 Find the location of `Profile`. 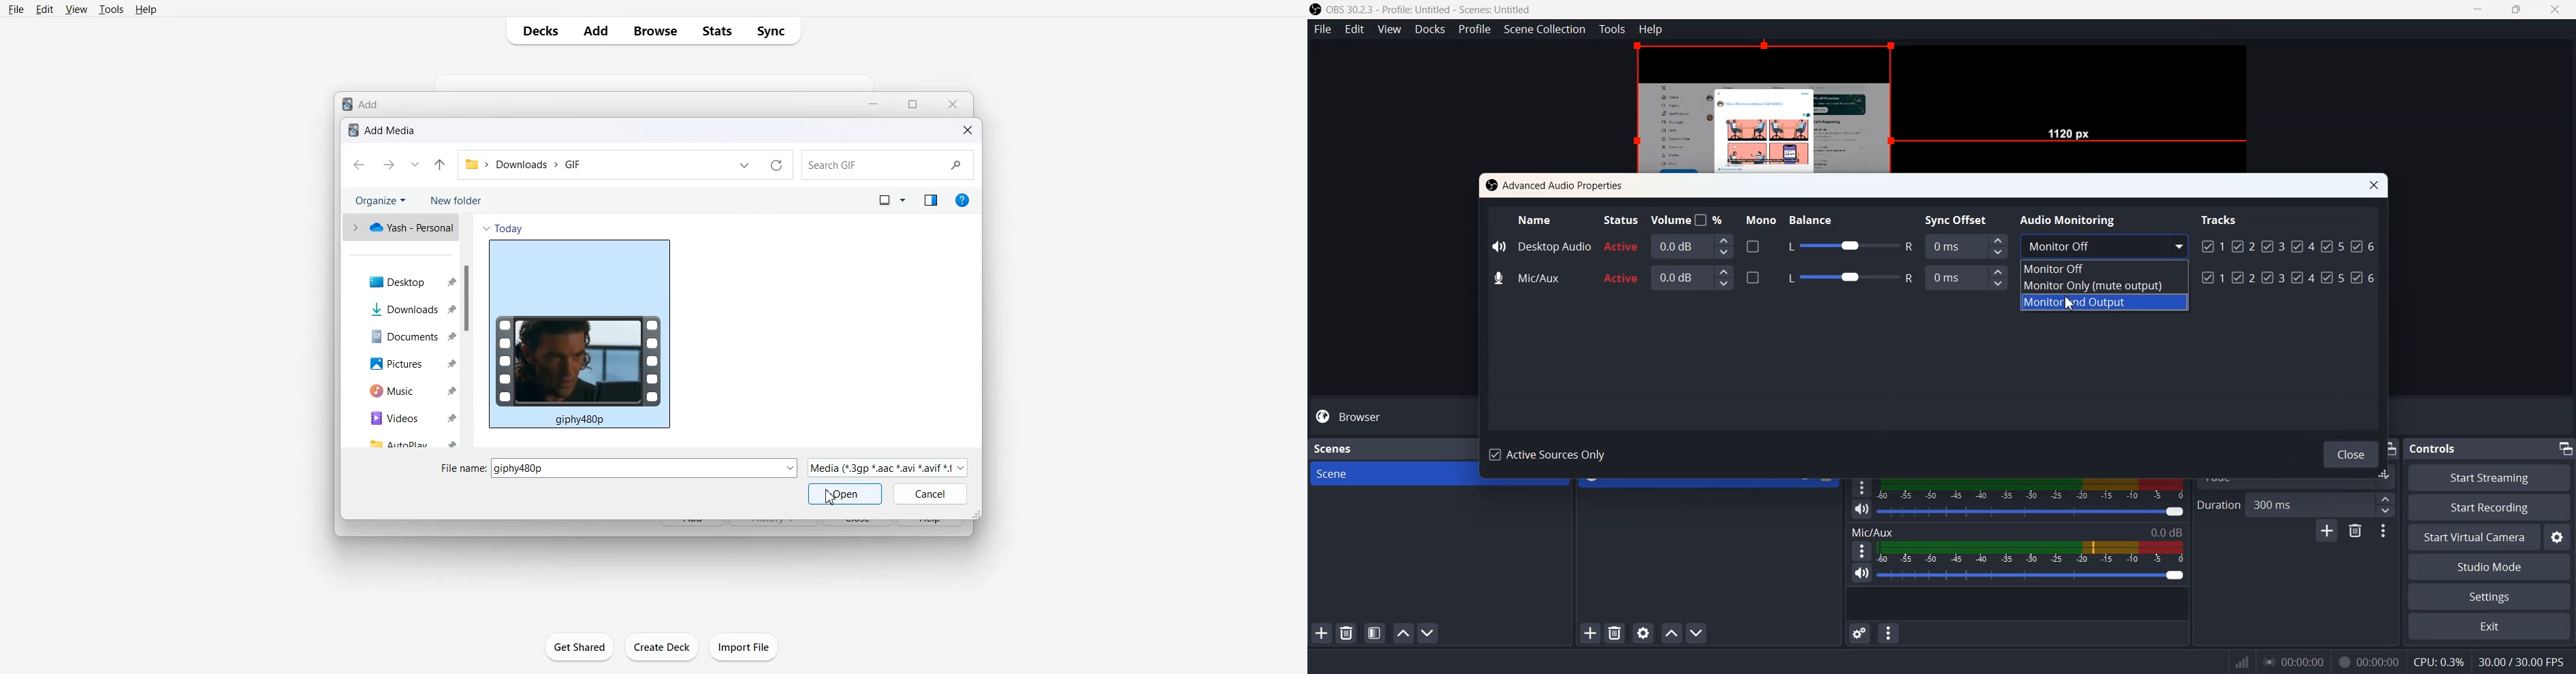

Profile is located at coordinates (1475, 29).